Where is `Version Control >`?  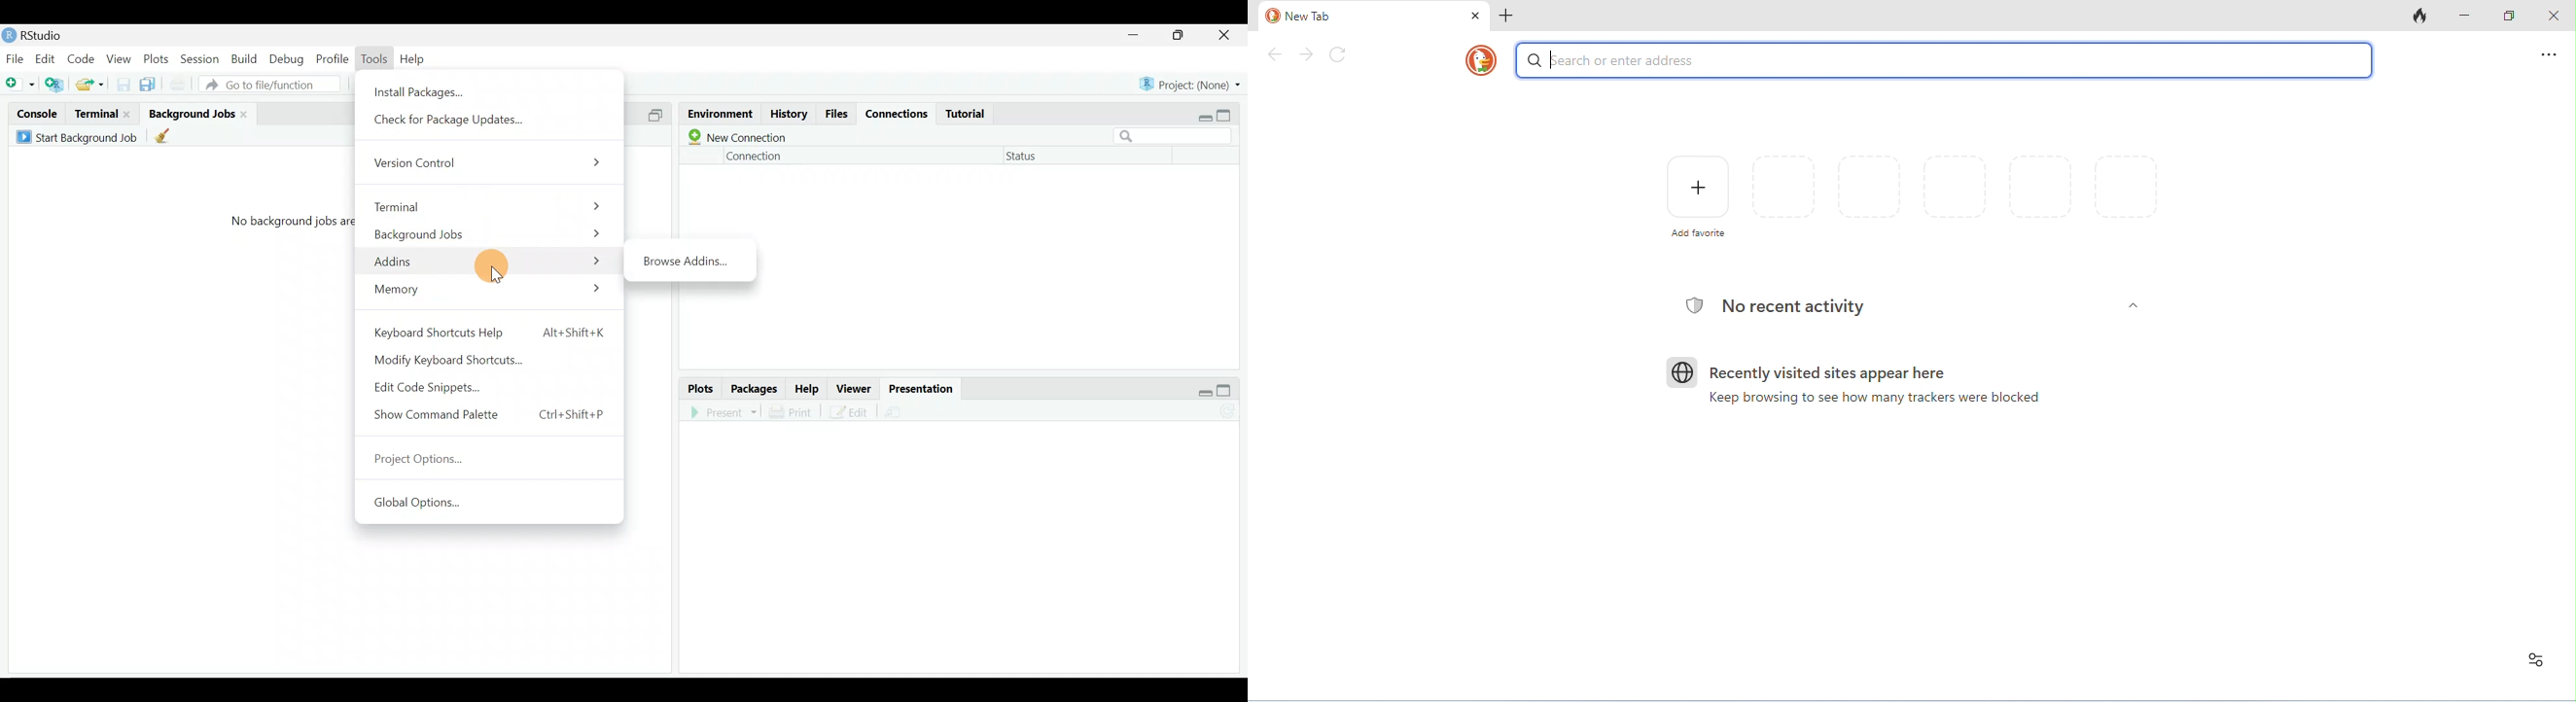
Version Control > is located at coordinates (491, 164).